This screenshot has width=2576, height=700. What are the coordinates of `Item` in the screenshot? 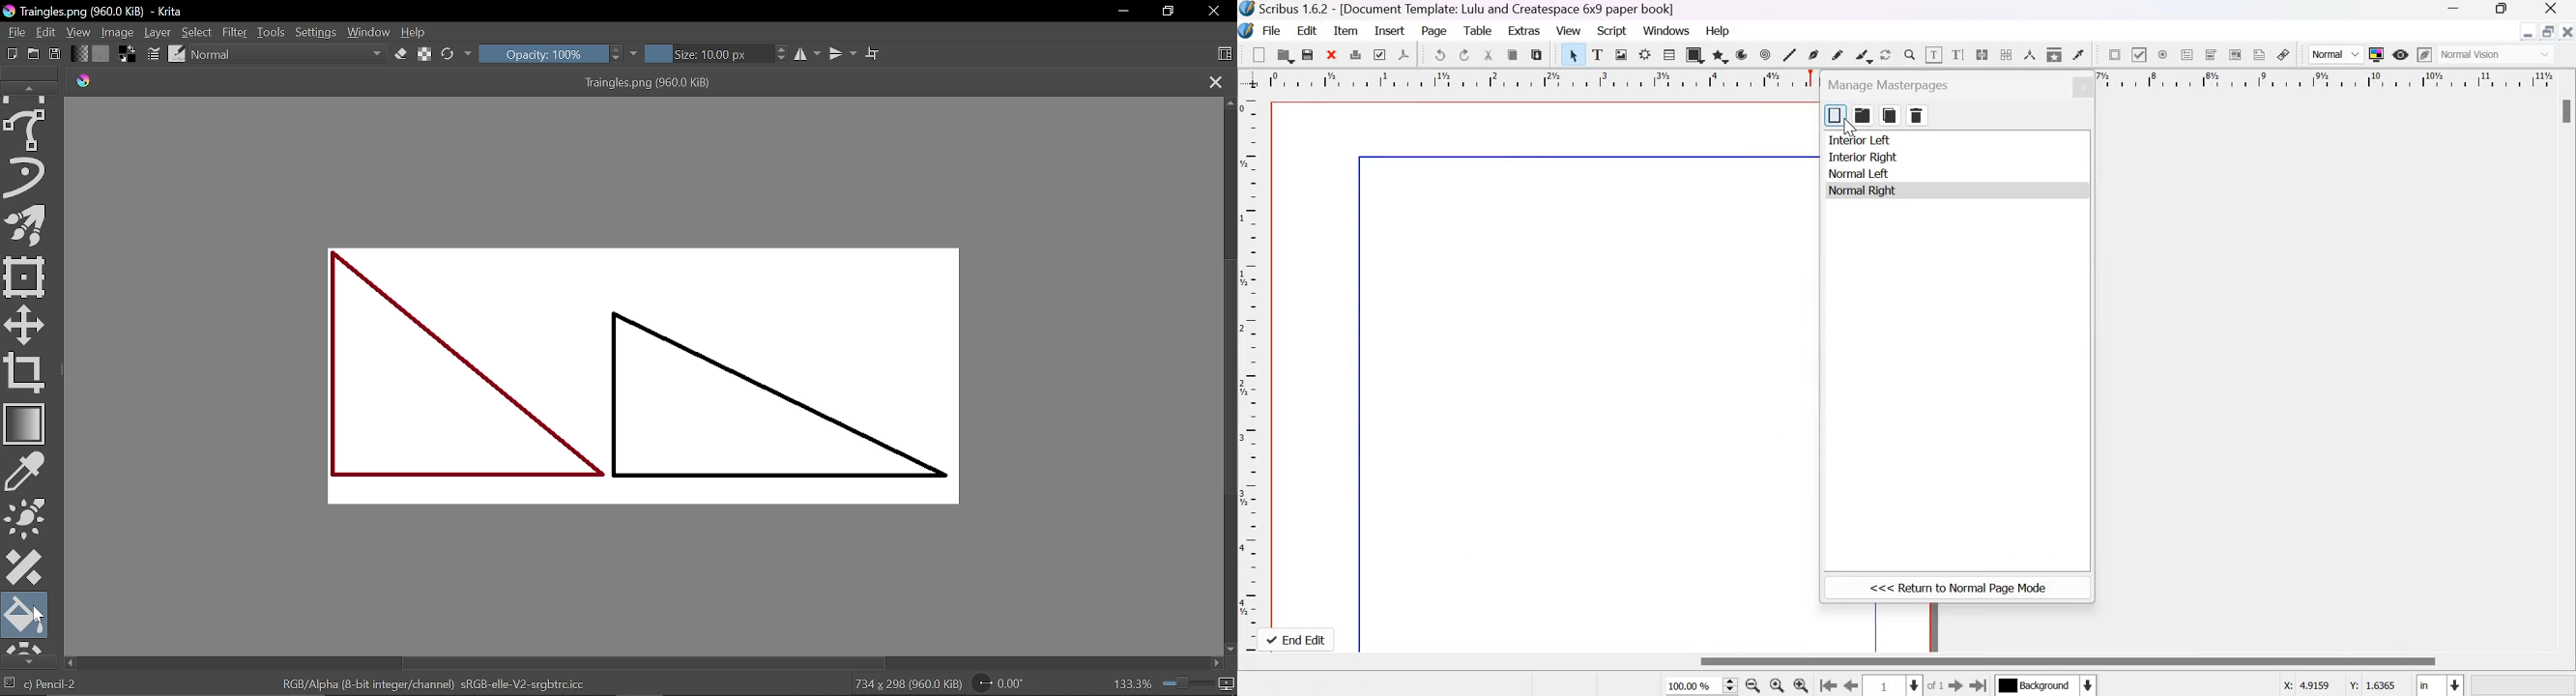 It's located at (1347, 30).